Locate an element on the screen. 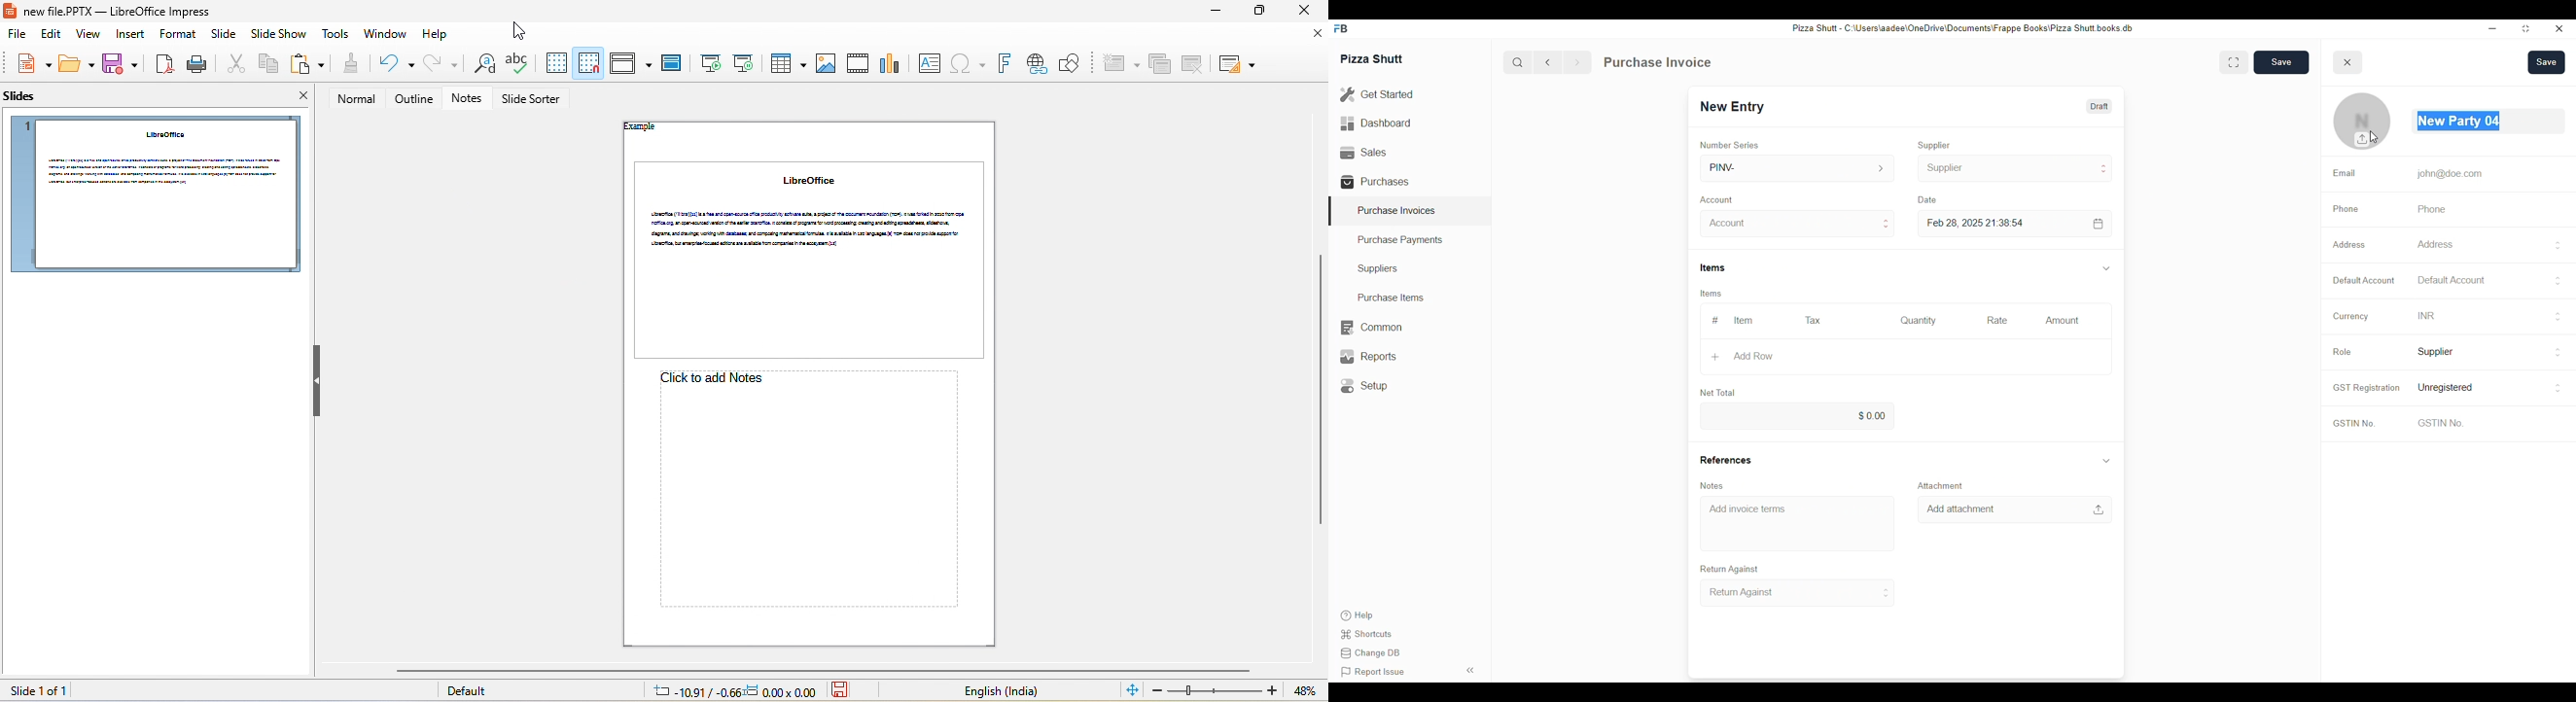 This screenshot has width=2576, height=728. Purchase Items is located at coordinates (1386, 297).